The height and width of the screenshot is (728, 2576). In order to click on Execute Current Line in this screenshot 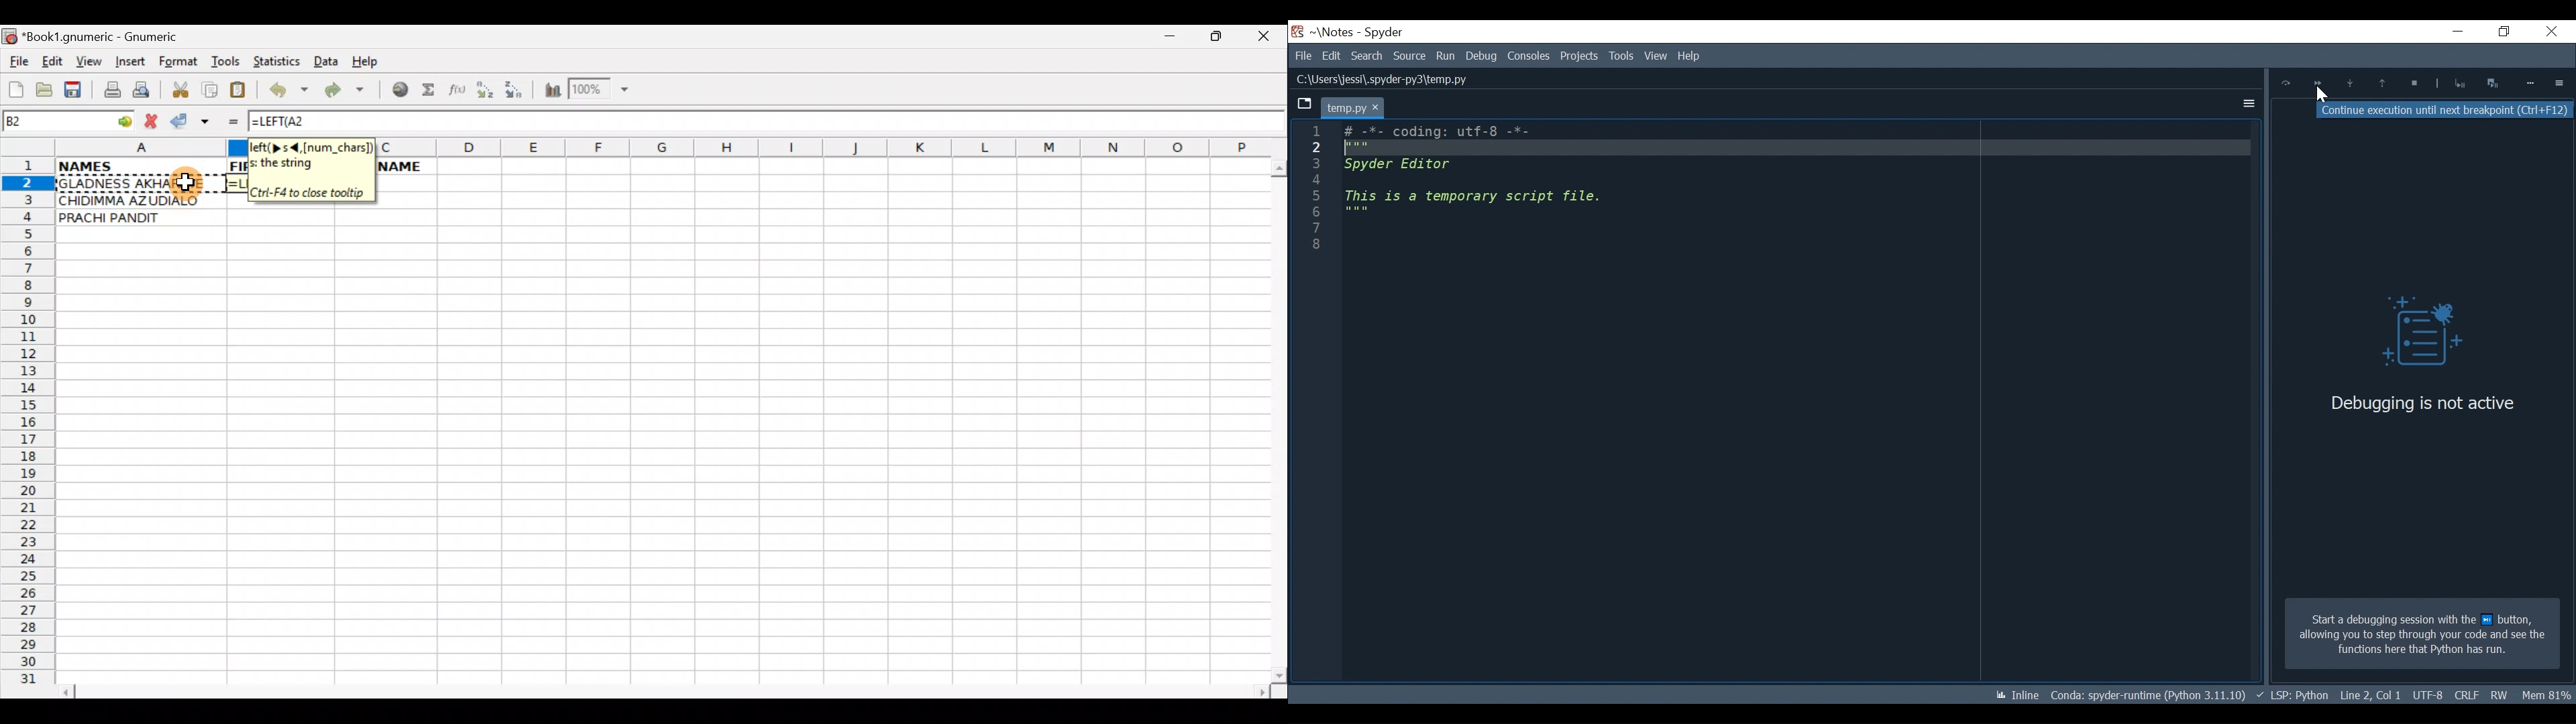, I will do `click(2286, 83)`.